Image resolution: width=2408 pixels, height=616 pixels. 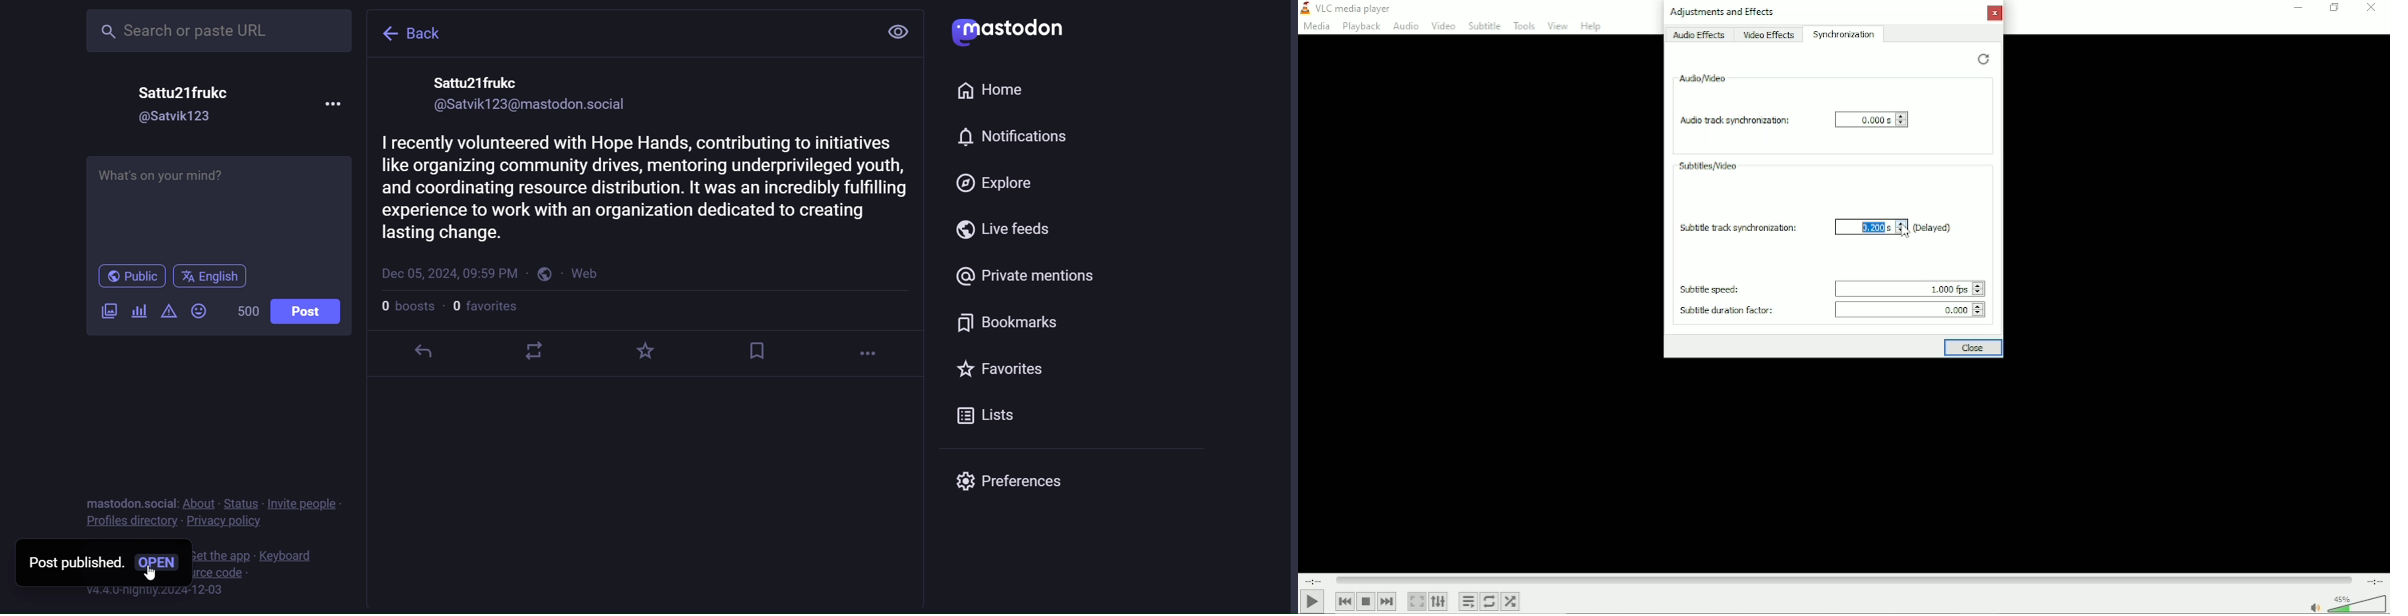 What do you see at coordinates (410, 34) in the screenshot?
I see `back` at bounding box center [410, 34].